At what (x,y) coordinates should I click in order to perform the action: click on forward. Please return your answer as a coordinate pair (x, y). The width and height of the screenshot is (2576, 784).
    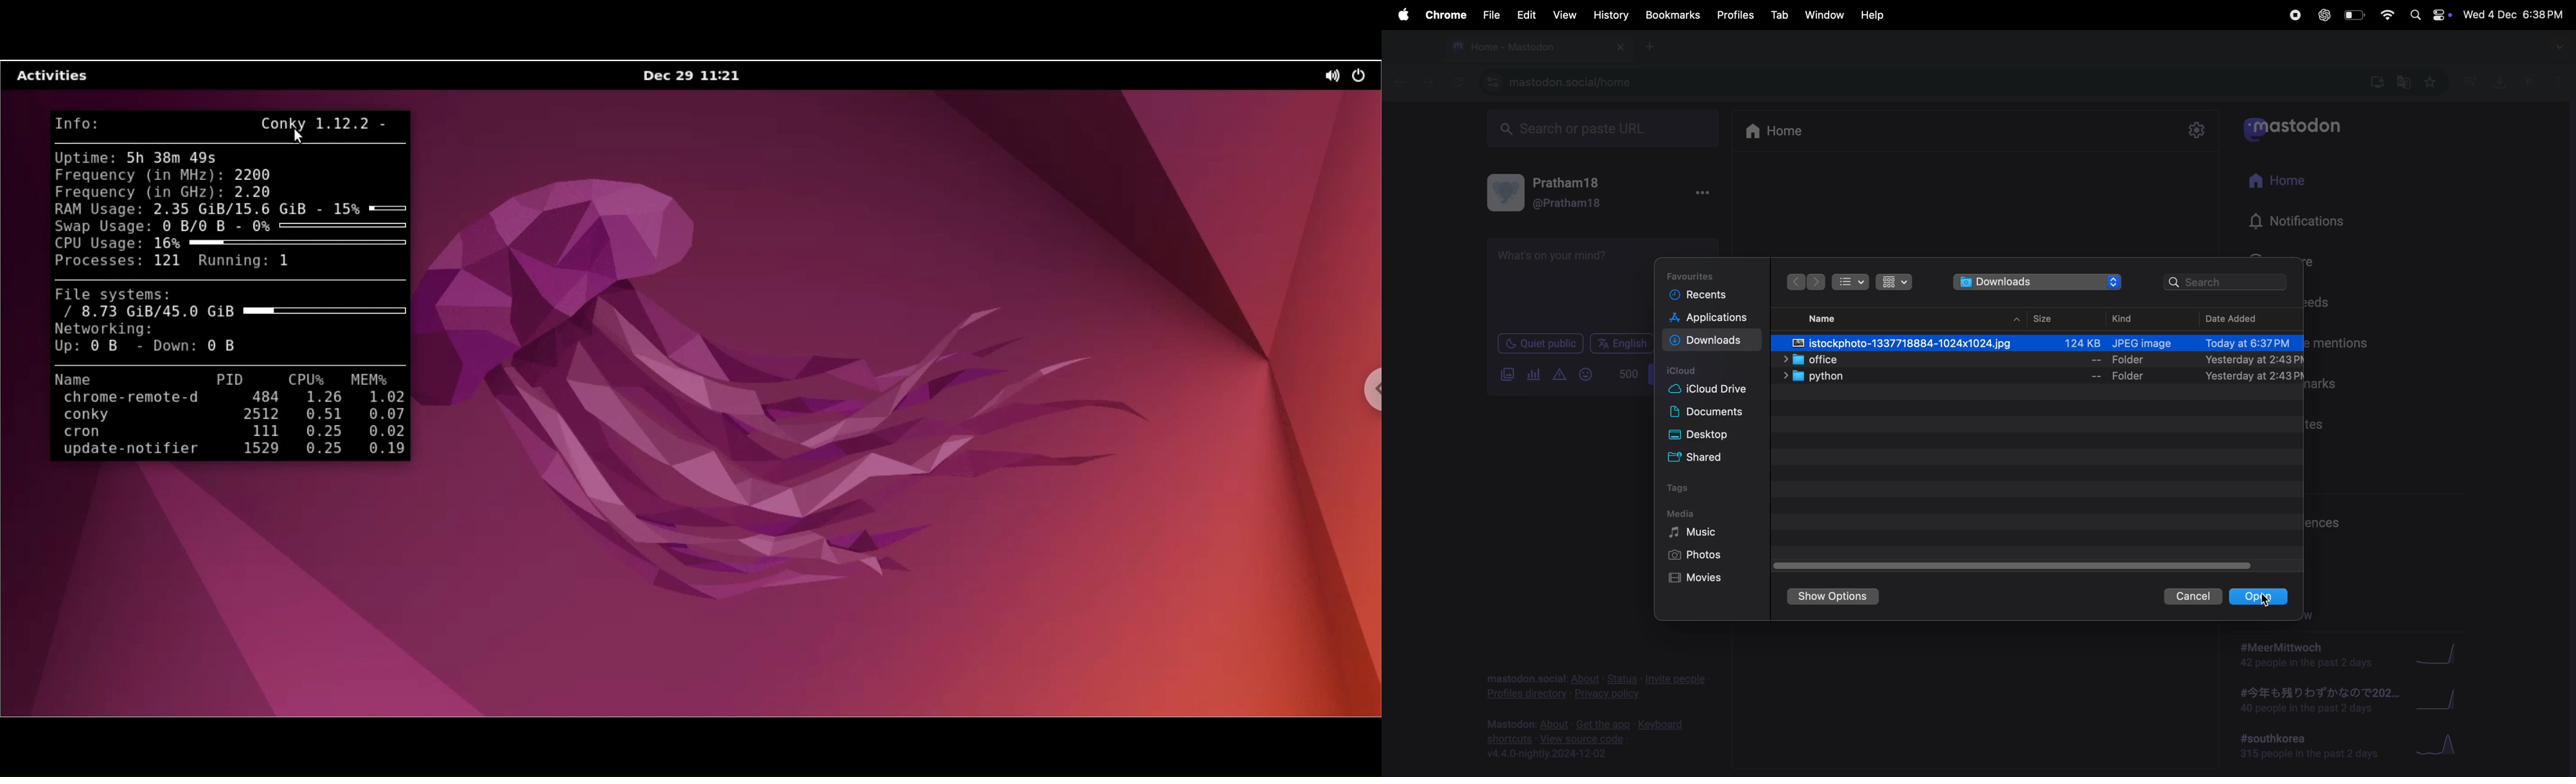
    Looking at the image, I should click on (1426, 85).